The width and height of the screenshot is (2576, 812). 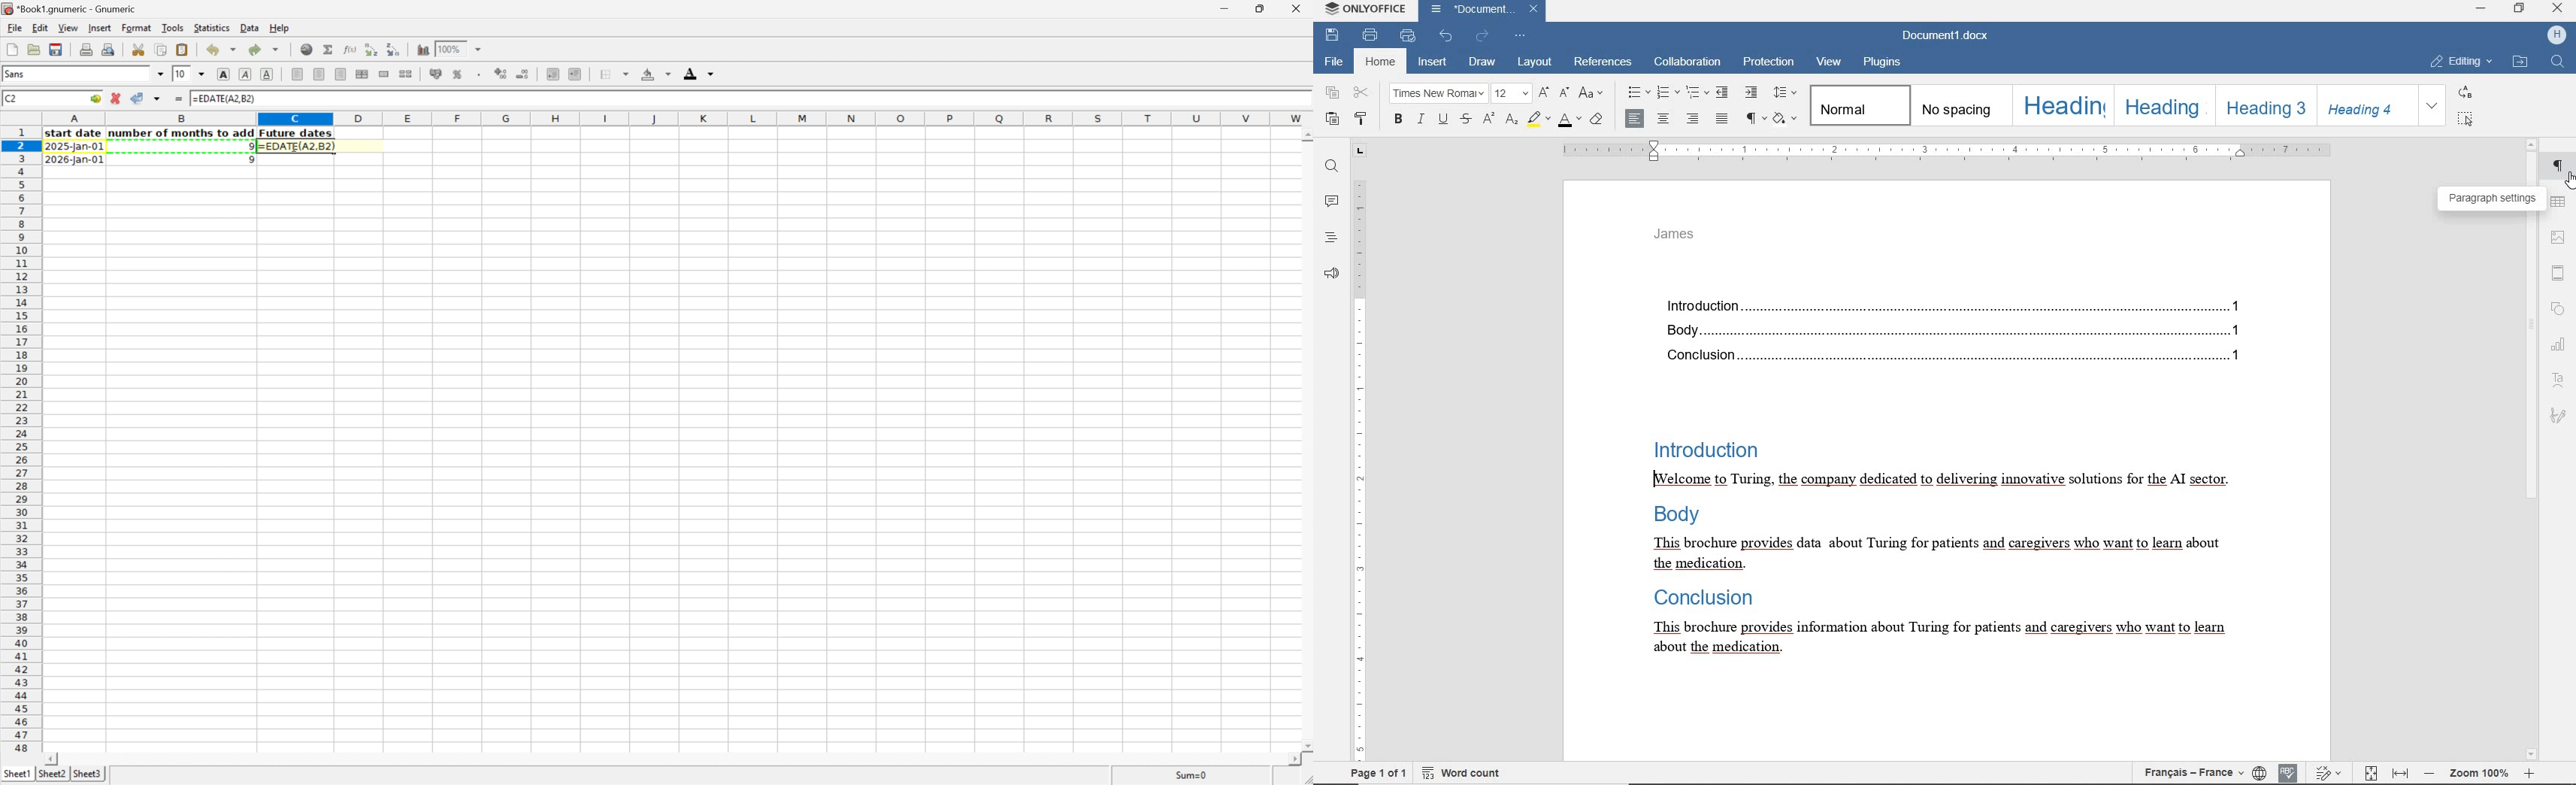 What do you see at coordinates (71, 9) in the screenshot?
I see `*Book1.gnumeric - Gnumeric` at bounding box center [71, 9].